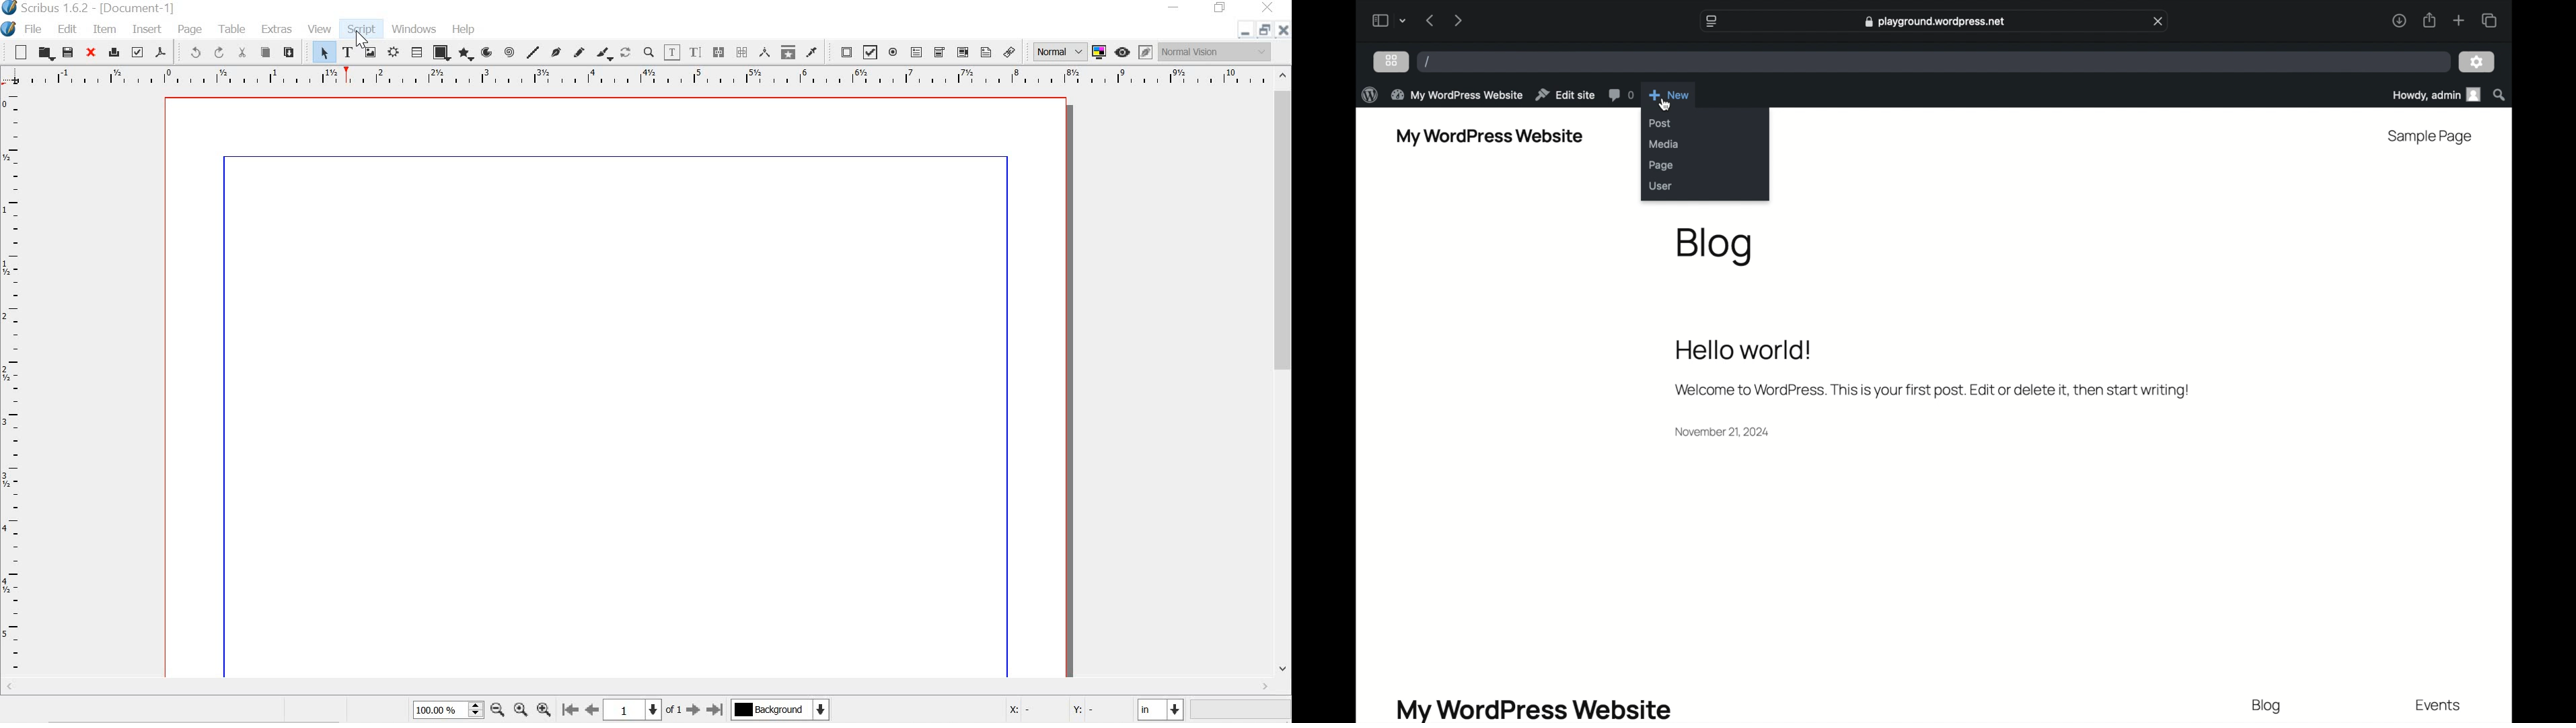  I want to click on close document, so click(1284, 30).